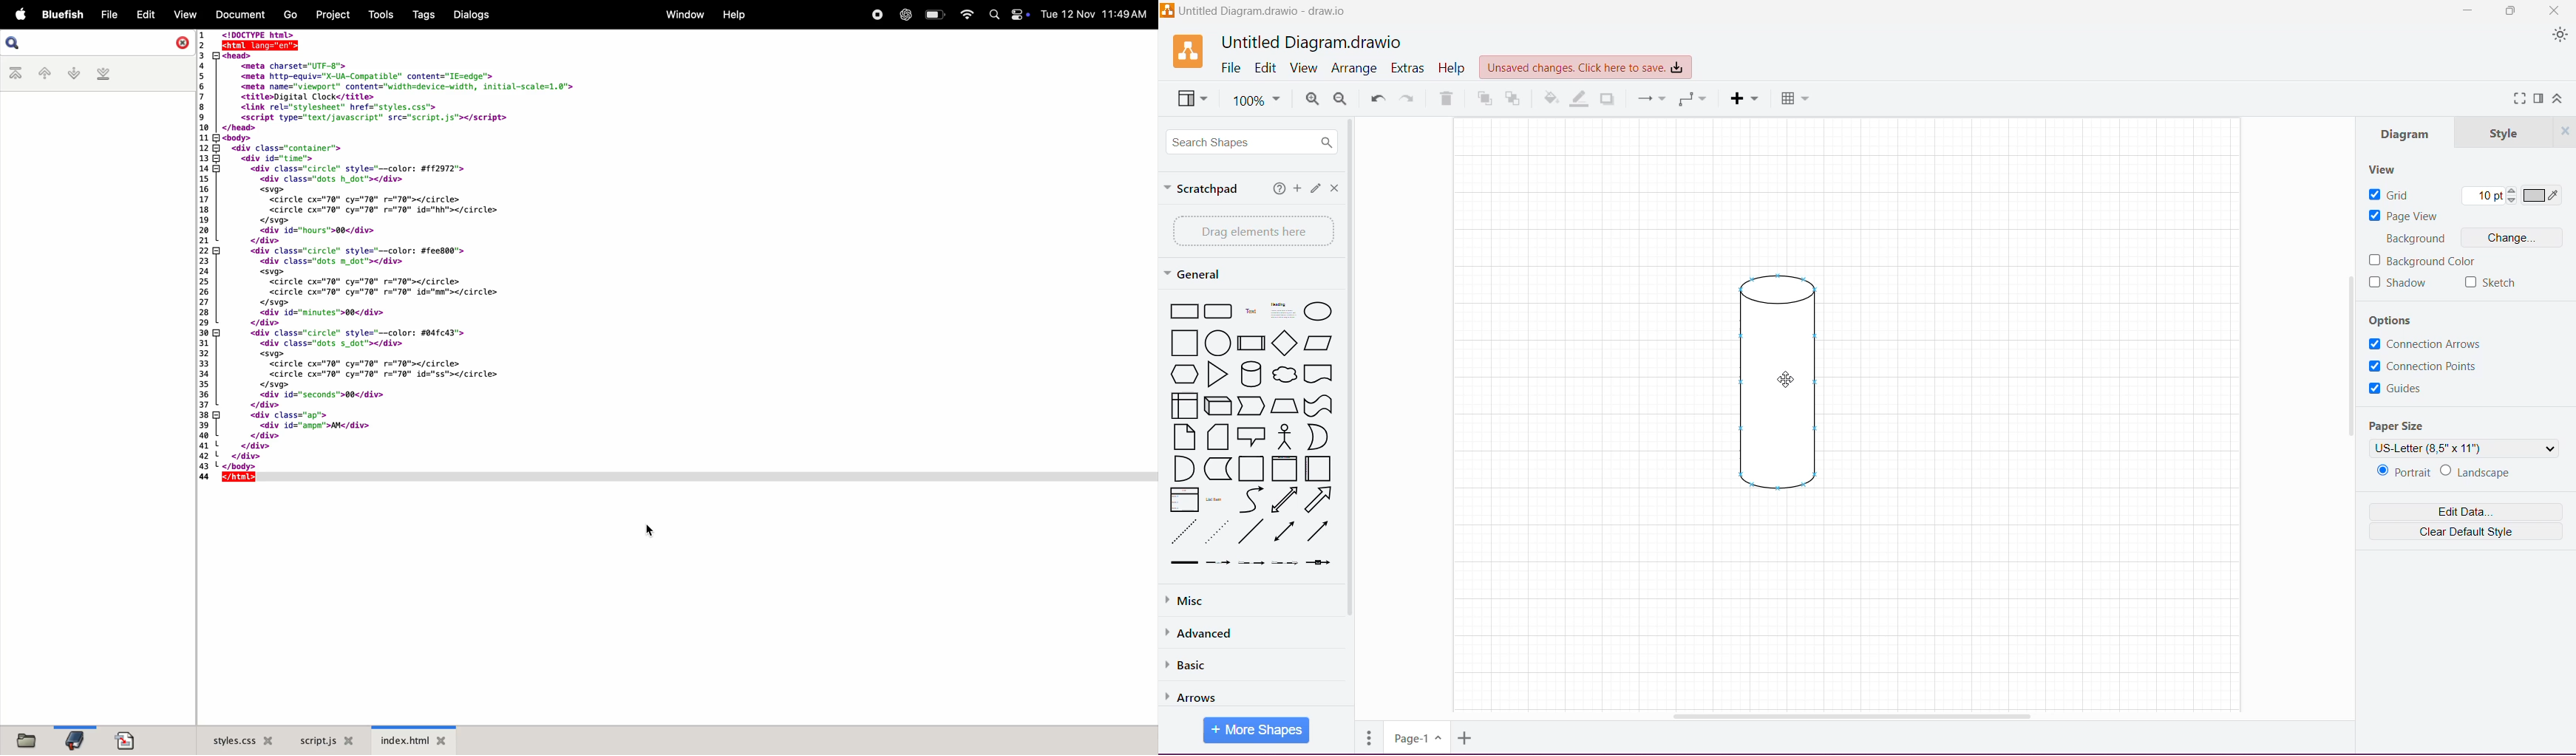  I want to click on Undo, so click(1376, 98).